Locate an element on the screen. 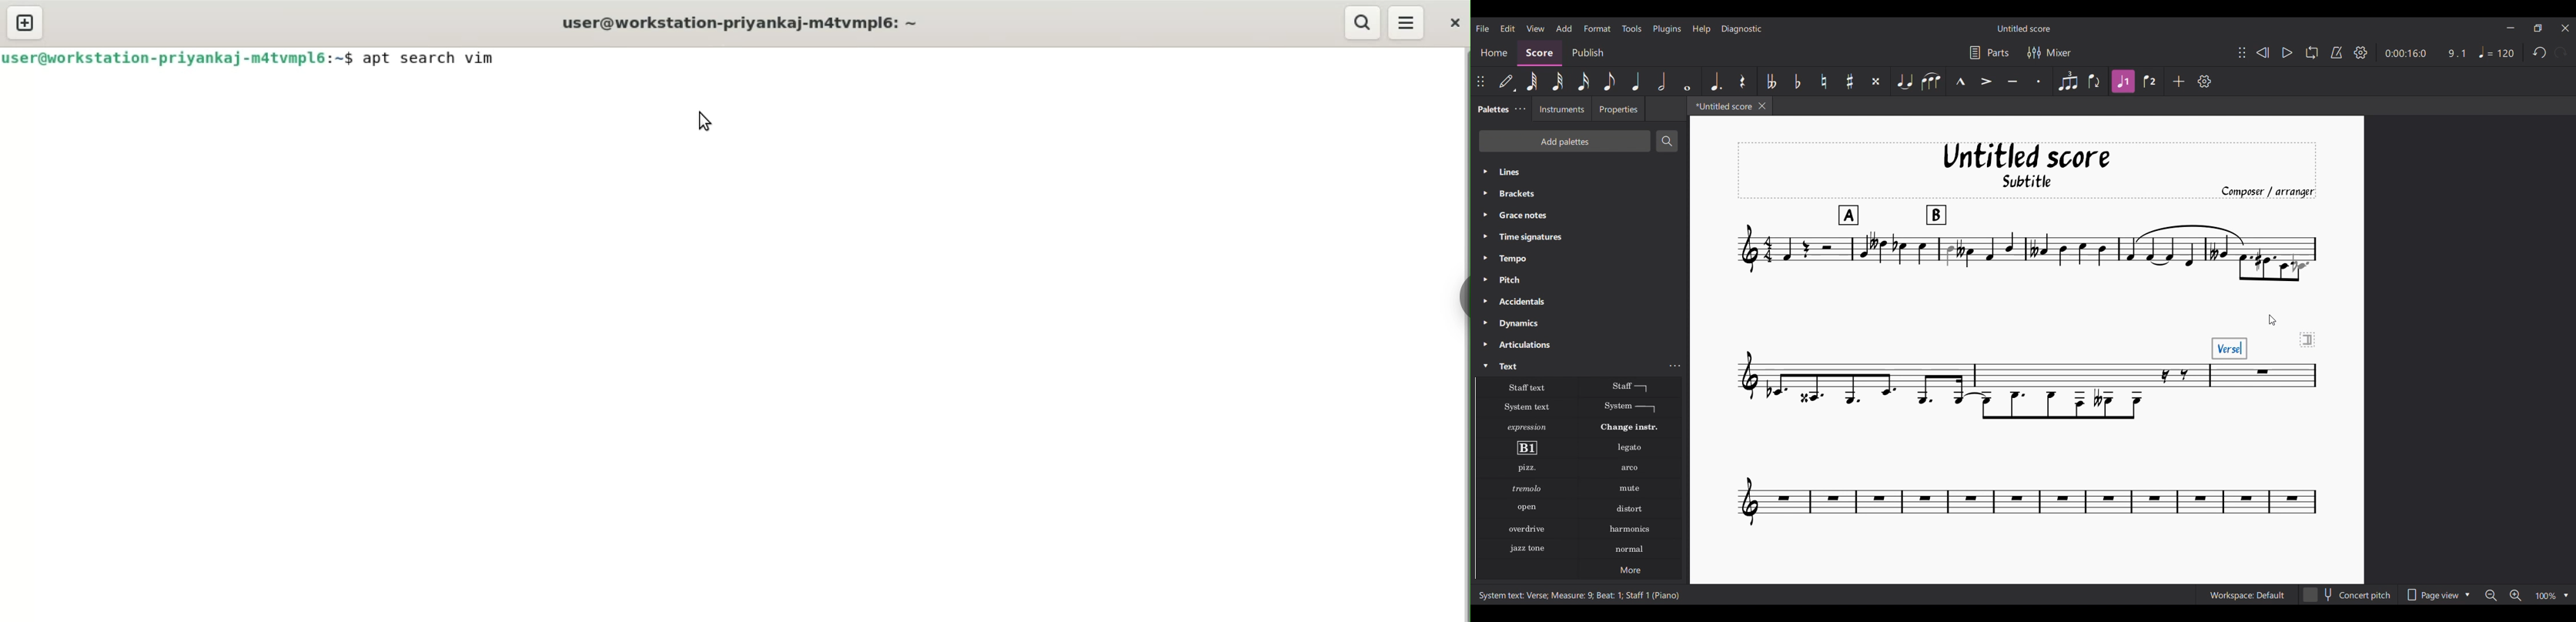 This screenshot has height=644, width=2576. Close tab is located at coordinates (1762, 106).